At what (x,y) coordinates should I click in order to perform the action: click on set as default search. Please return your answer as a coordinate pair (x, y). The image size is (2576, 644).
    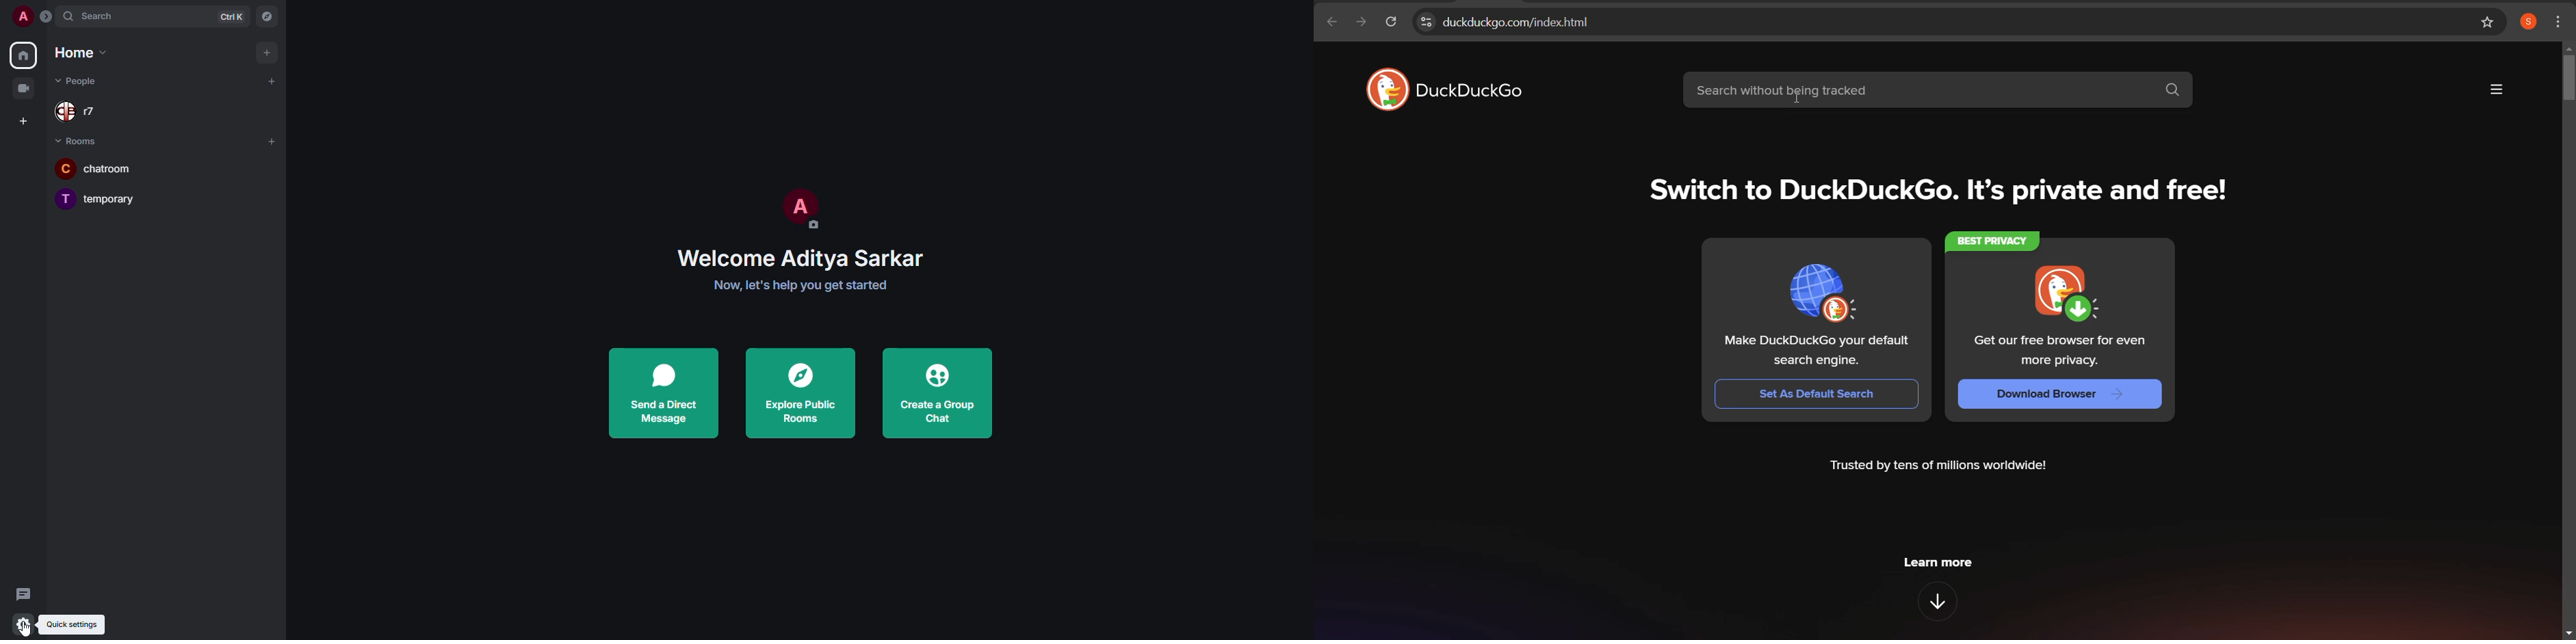
    Looking at the image, I should click on (1817, 281).